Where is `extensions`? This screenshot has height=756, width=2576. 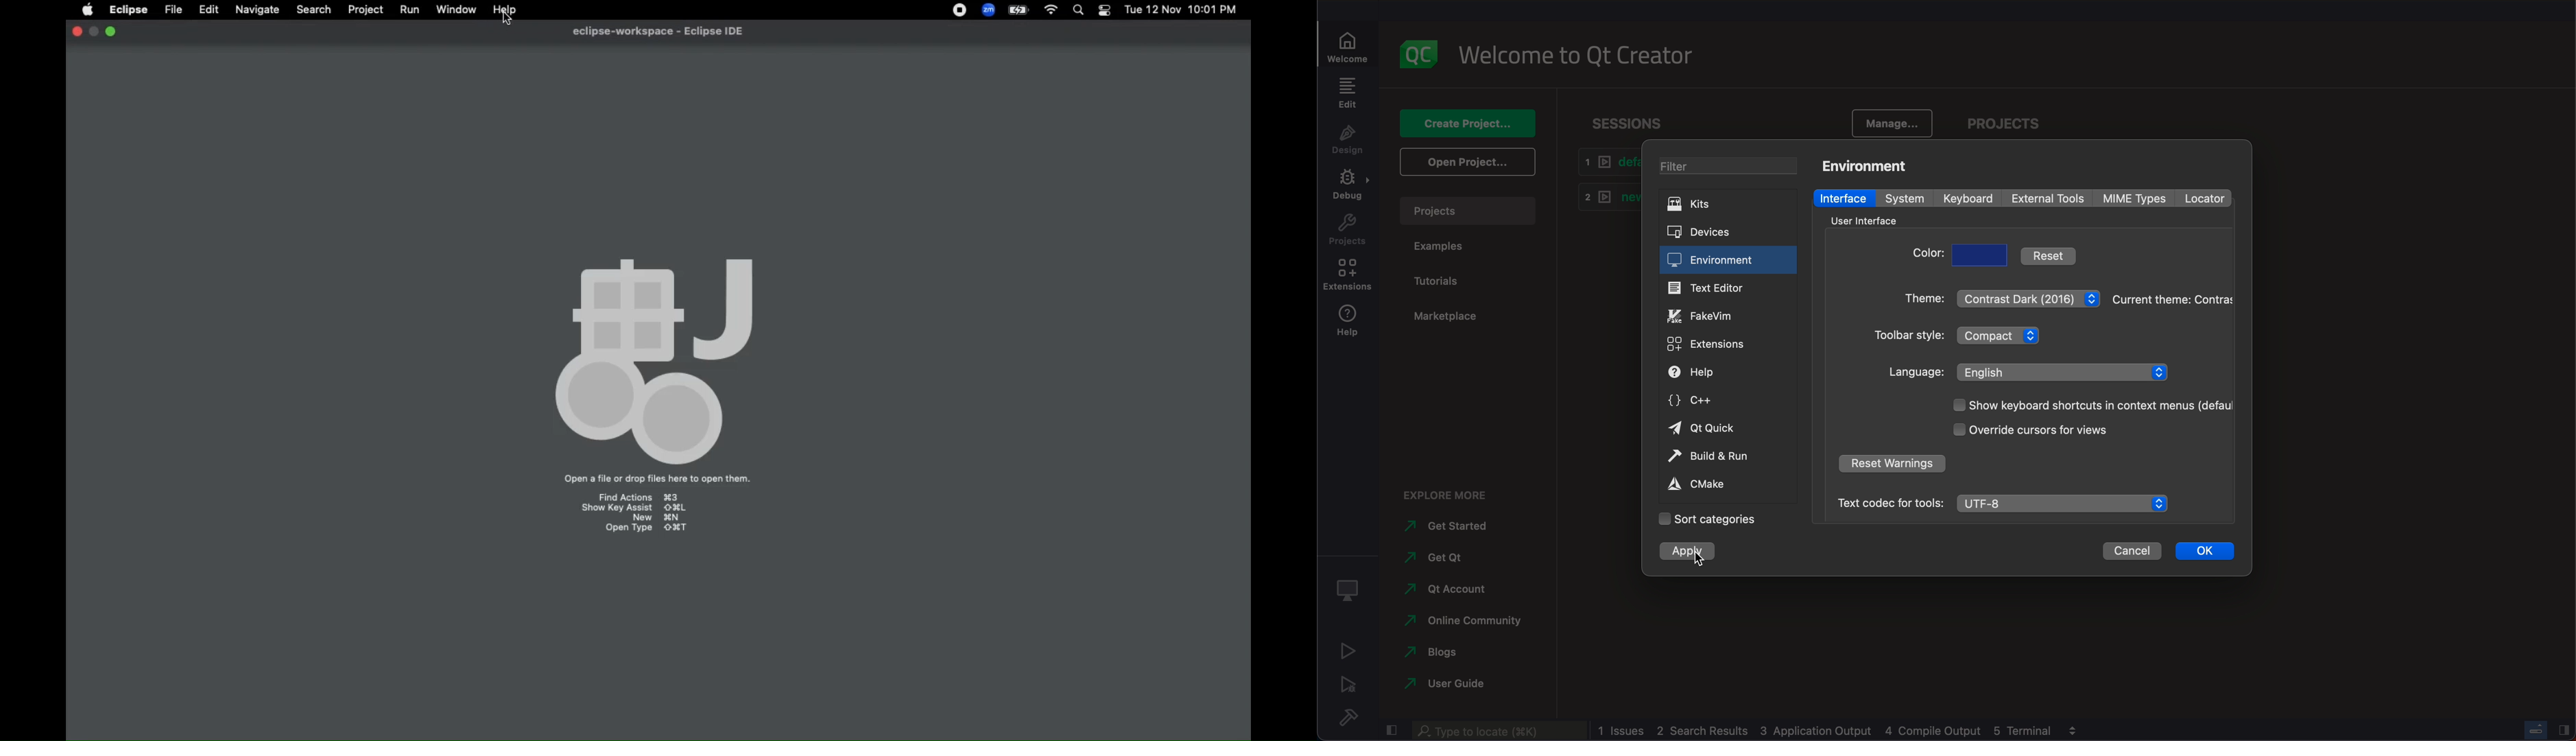 extensions is located at coordinates (1348, 276).